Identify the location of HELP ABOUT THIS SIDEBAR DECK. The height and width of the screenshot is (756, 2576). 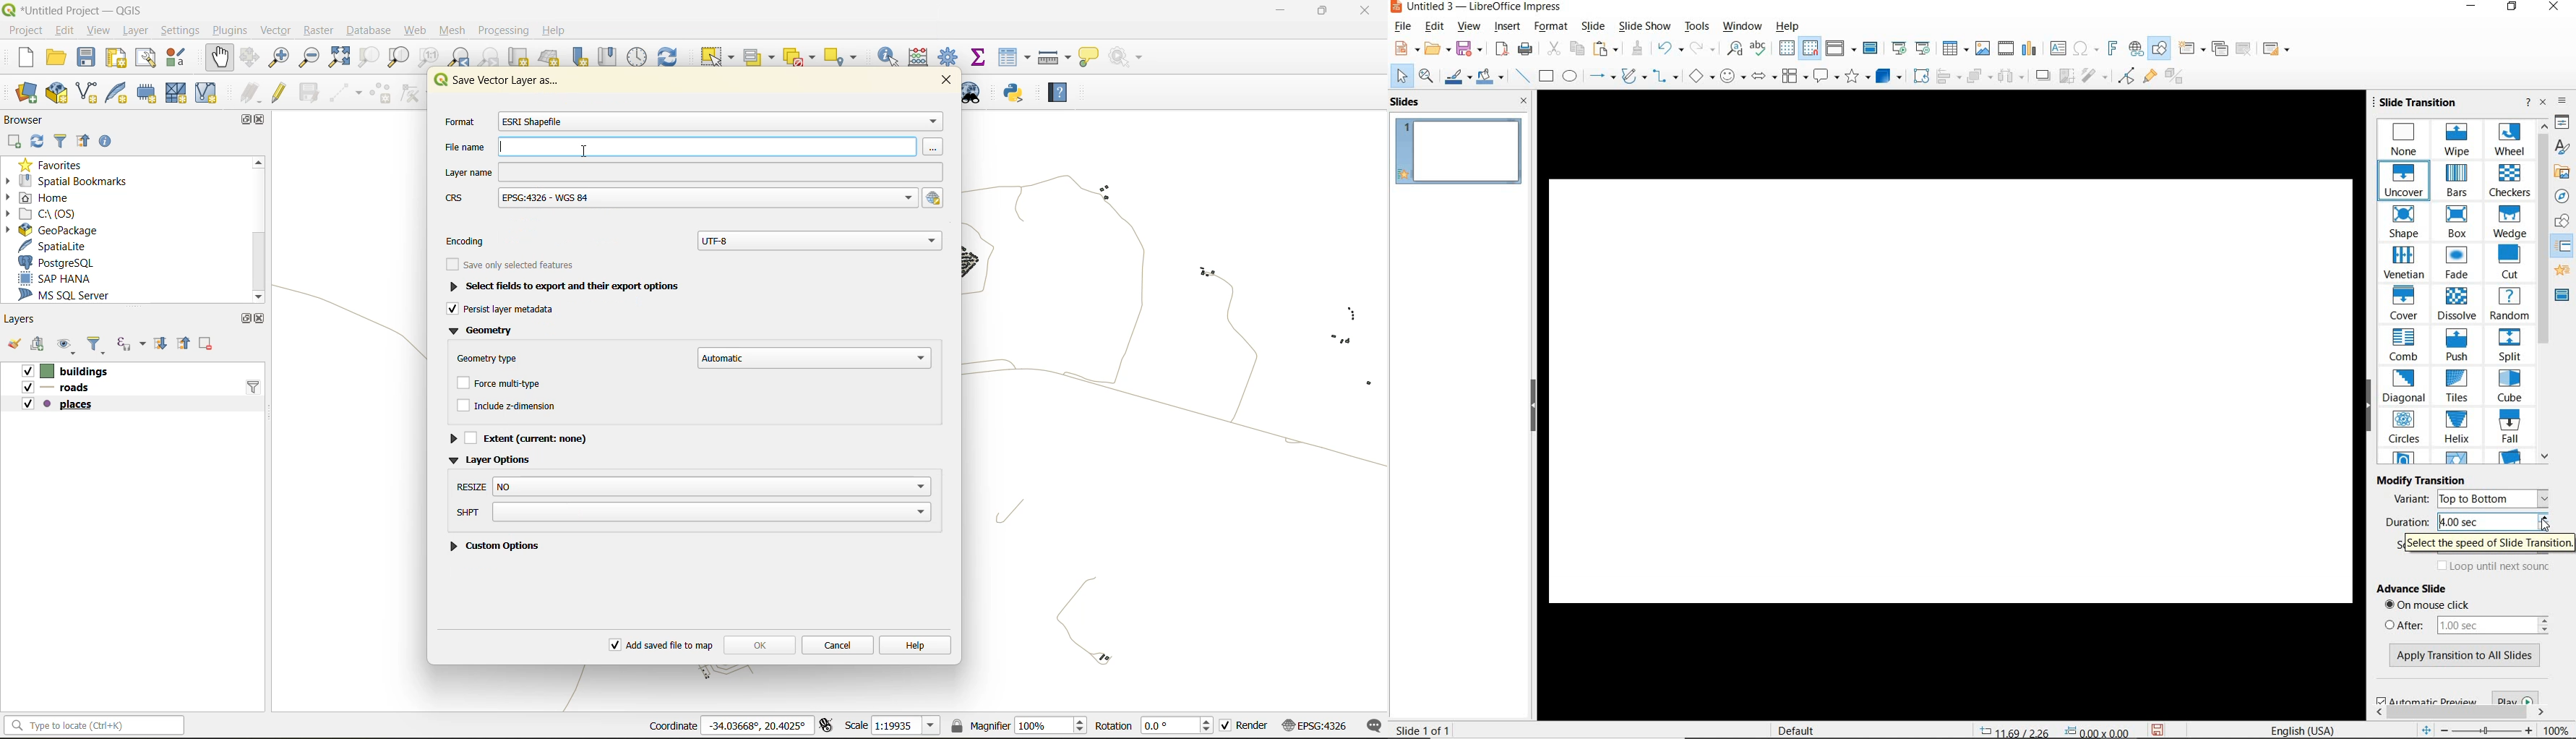
(2529, 103).